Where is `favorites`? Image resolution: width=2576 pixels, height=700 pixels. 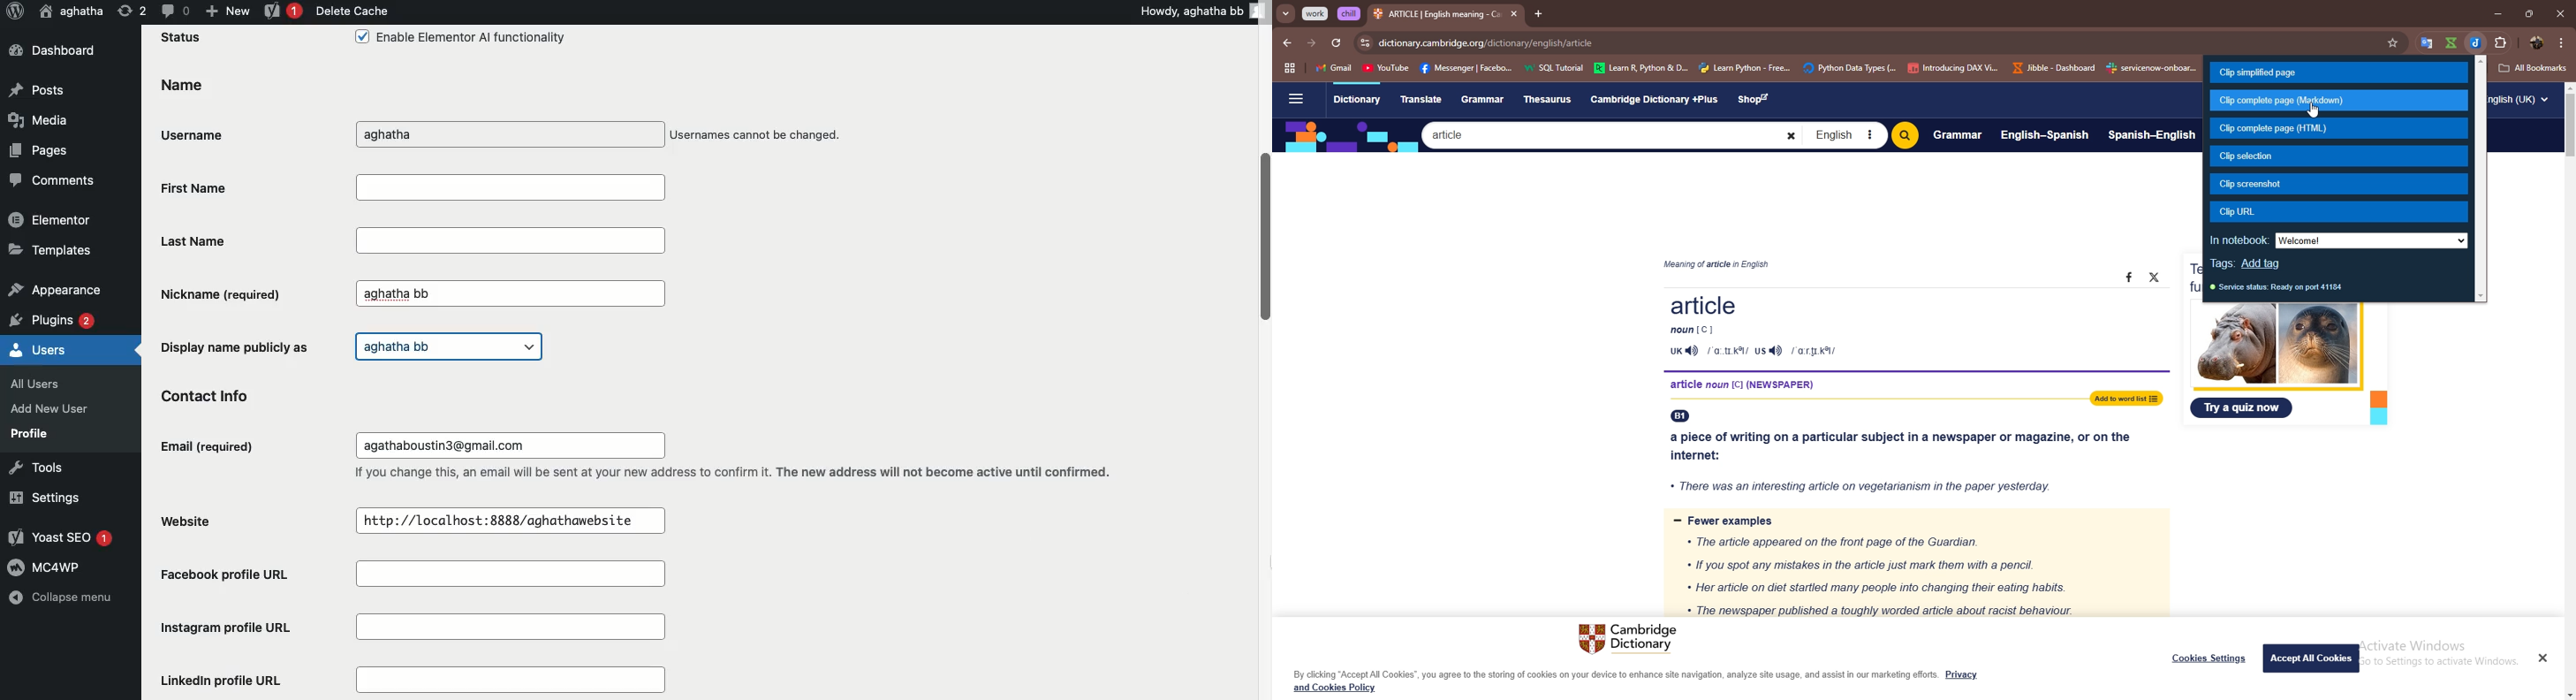 favorites is located at coordinates (2423, 42).